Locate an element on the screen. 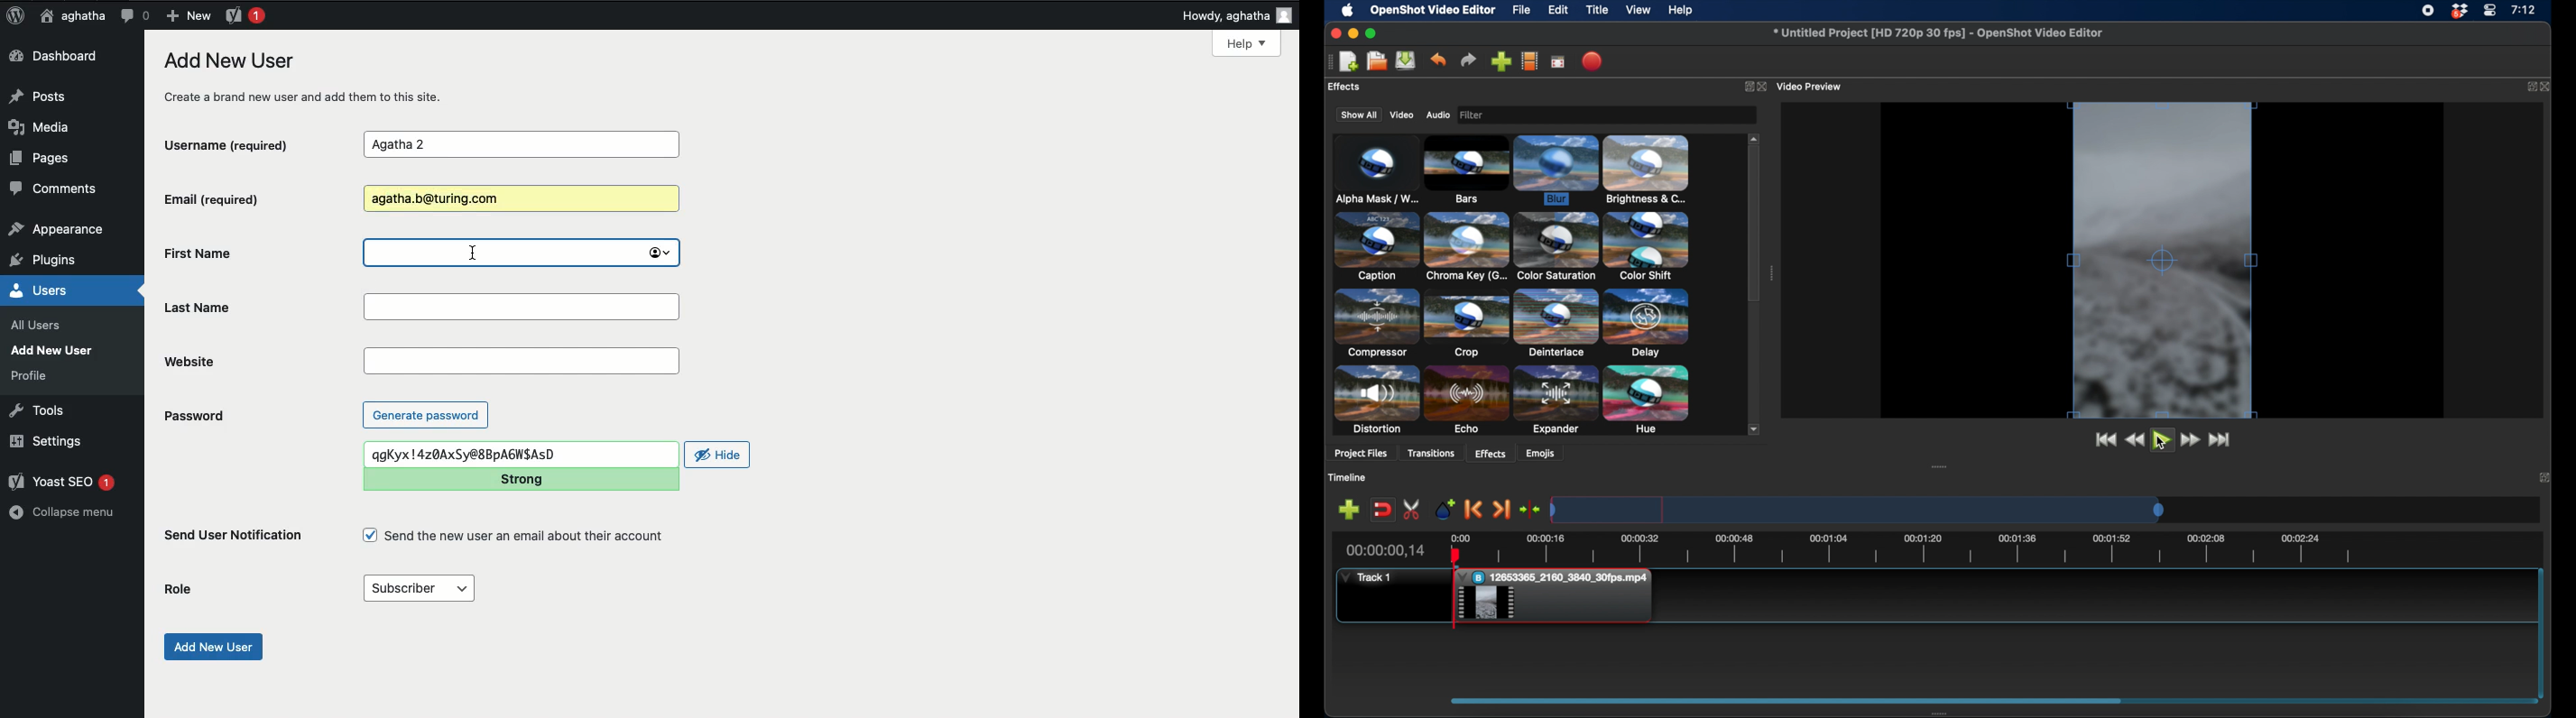 The height and width of the screenshot is (728, 2576). Add new user is located at coordinates (211, 647).